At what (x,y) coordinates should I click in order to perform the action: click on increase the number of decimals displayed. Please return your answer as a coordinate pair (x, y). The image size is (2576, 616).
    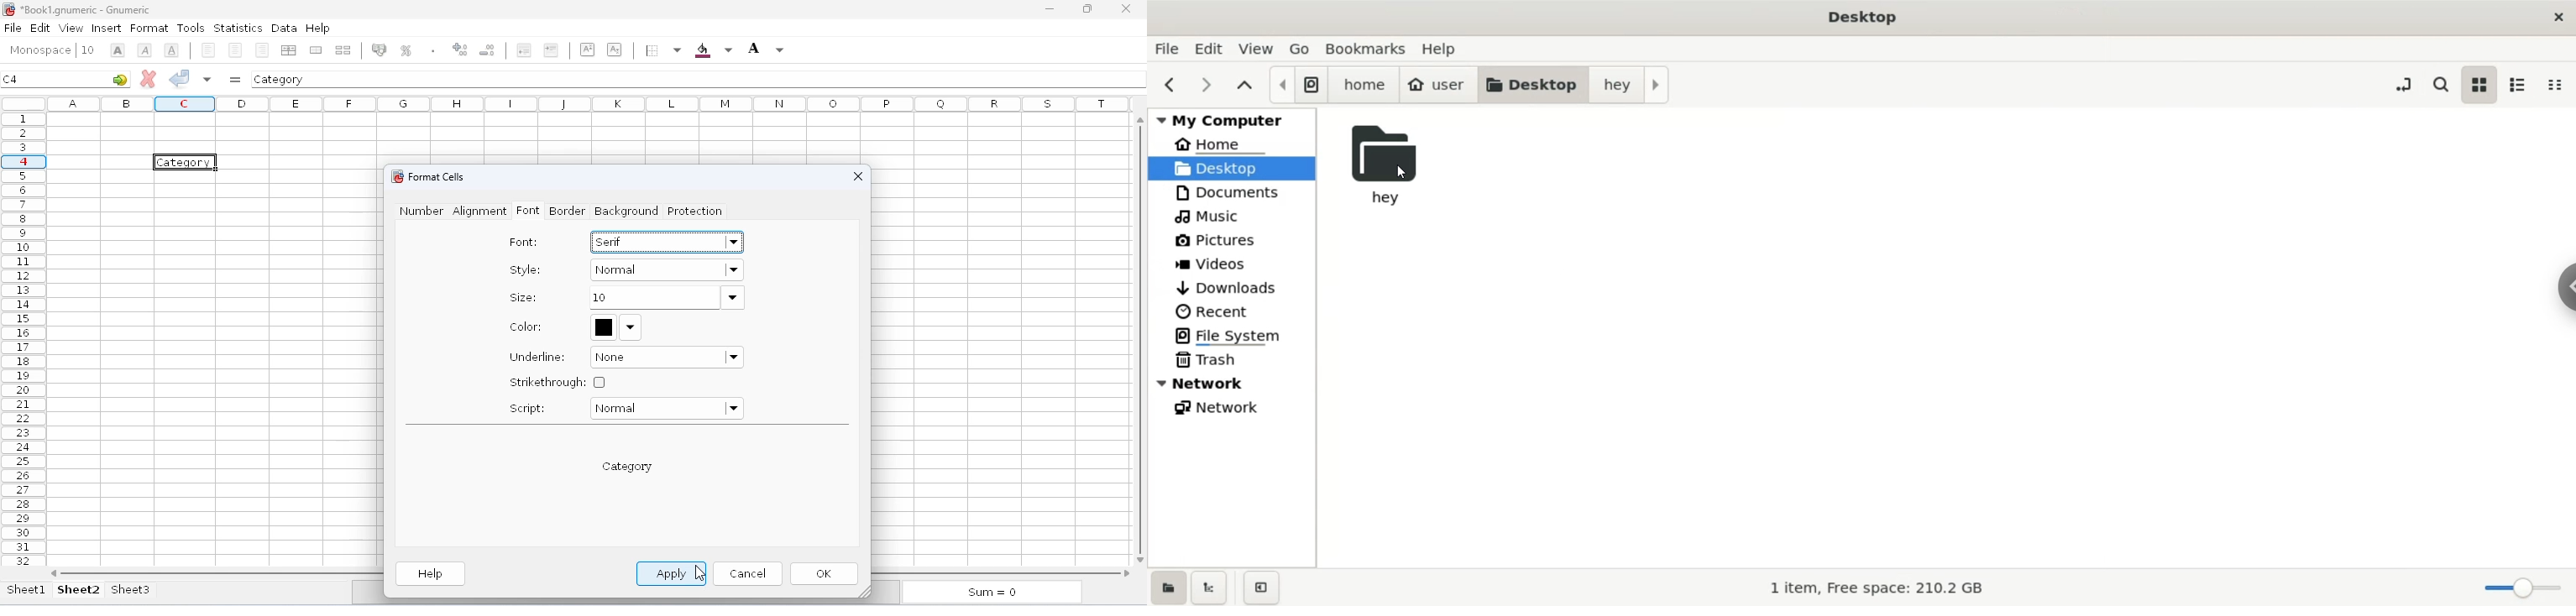
    Looking at the image, I should click on (460, 50).